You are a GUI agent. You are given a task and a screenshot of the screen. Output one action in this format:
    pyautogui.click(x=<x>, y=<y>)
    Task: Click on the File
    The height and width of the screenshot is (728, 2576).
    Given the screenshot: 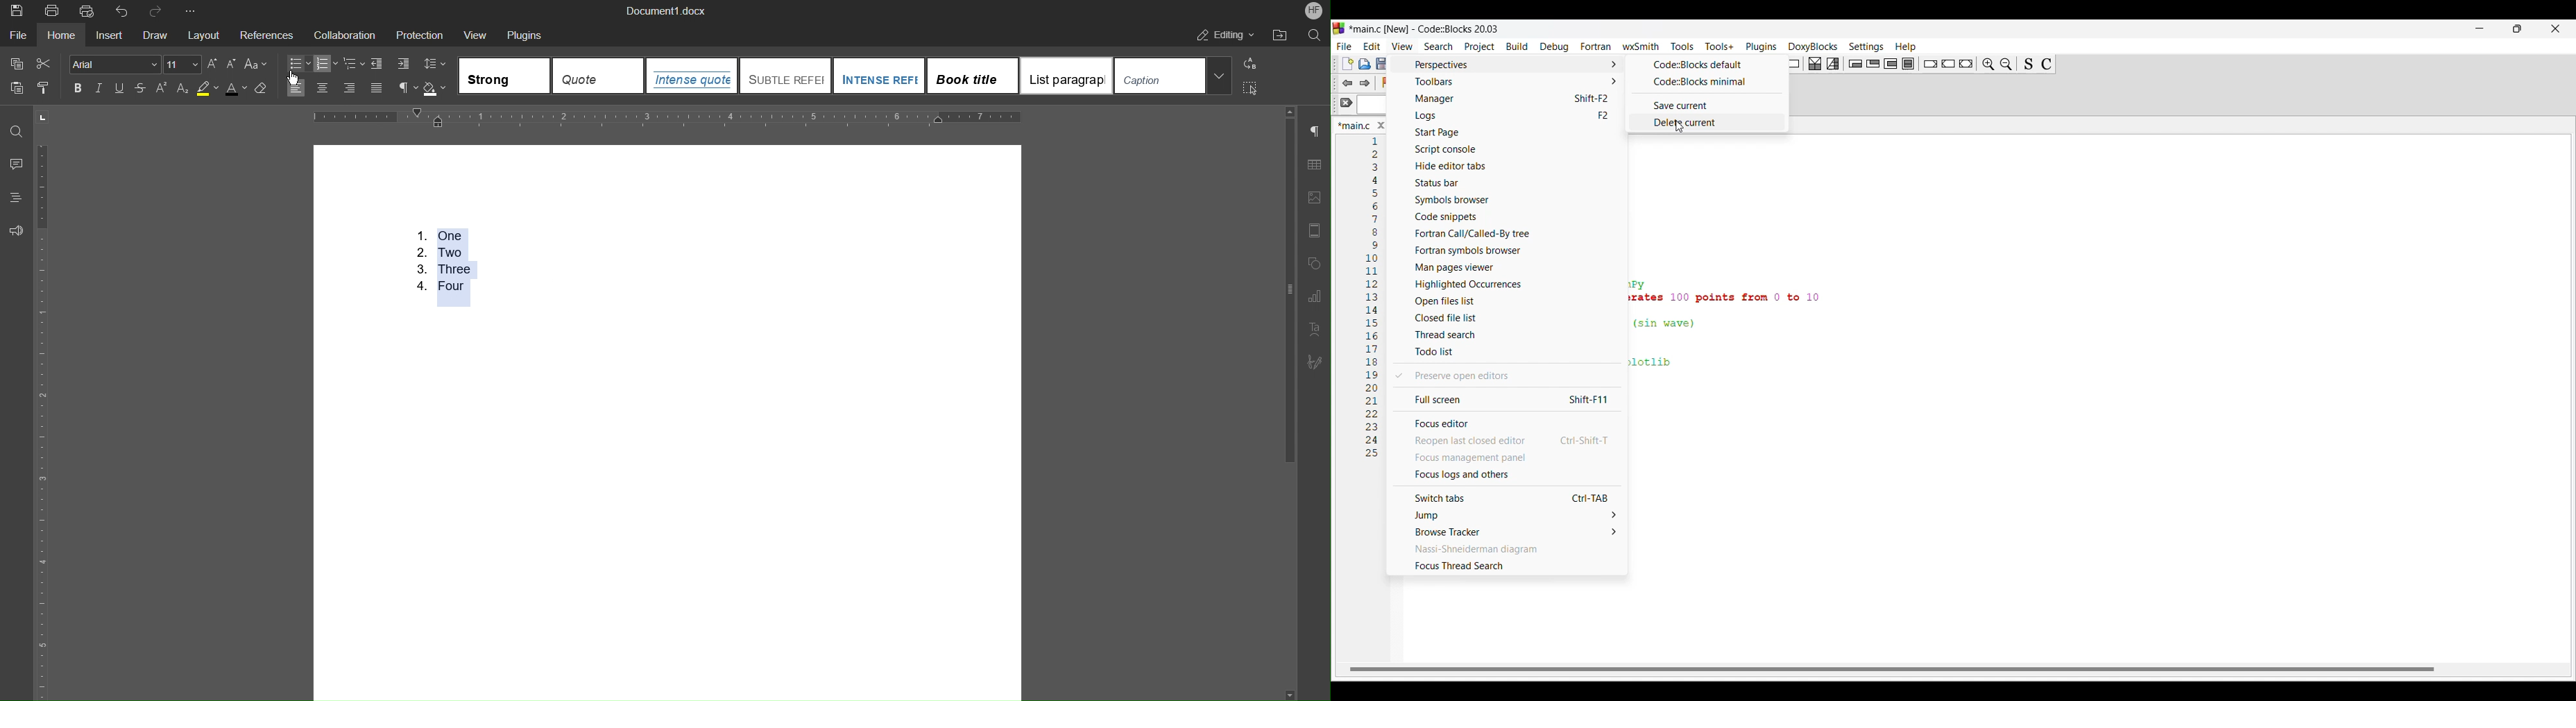 What is the action you would take?
    pyautogui.click(x=18, y=34)
    